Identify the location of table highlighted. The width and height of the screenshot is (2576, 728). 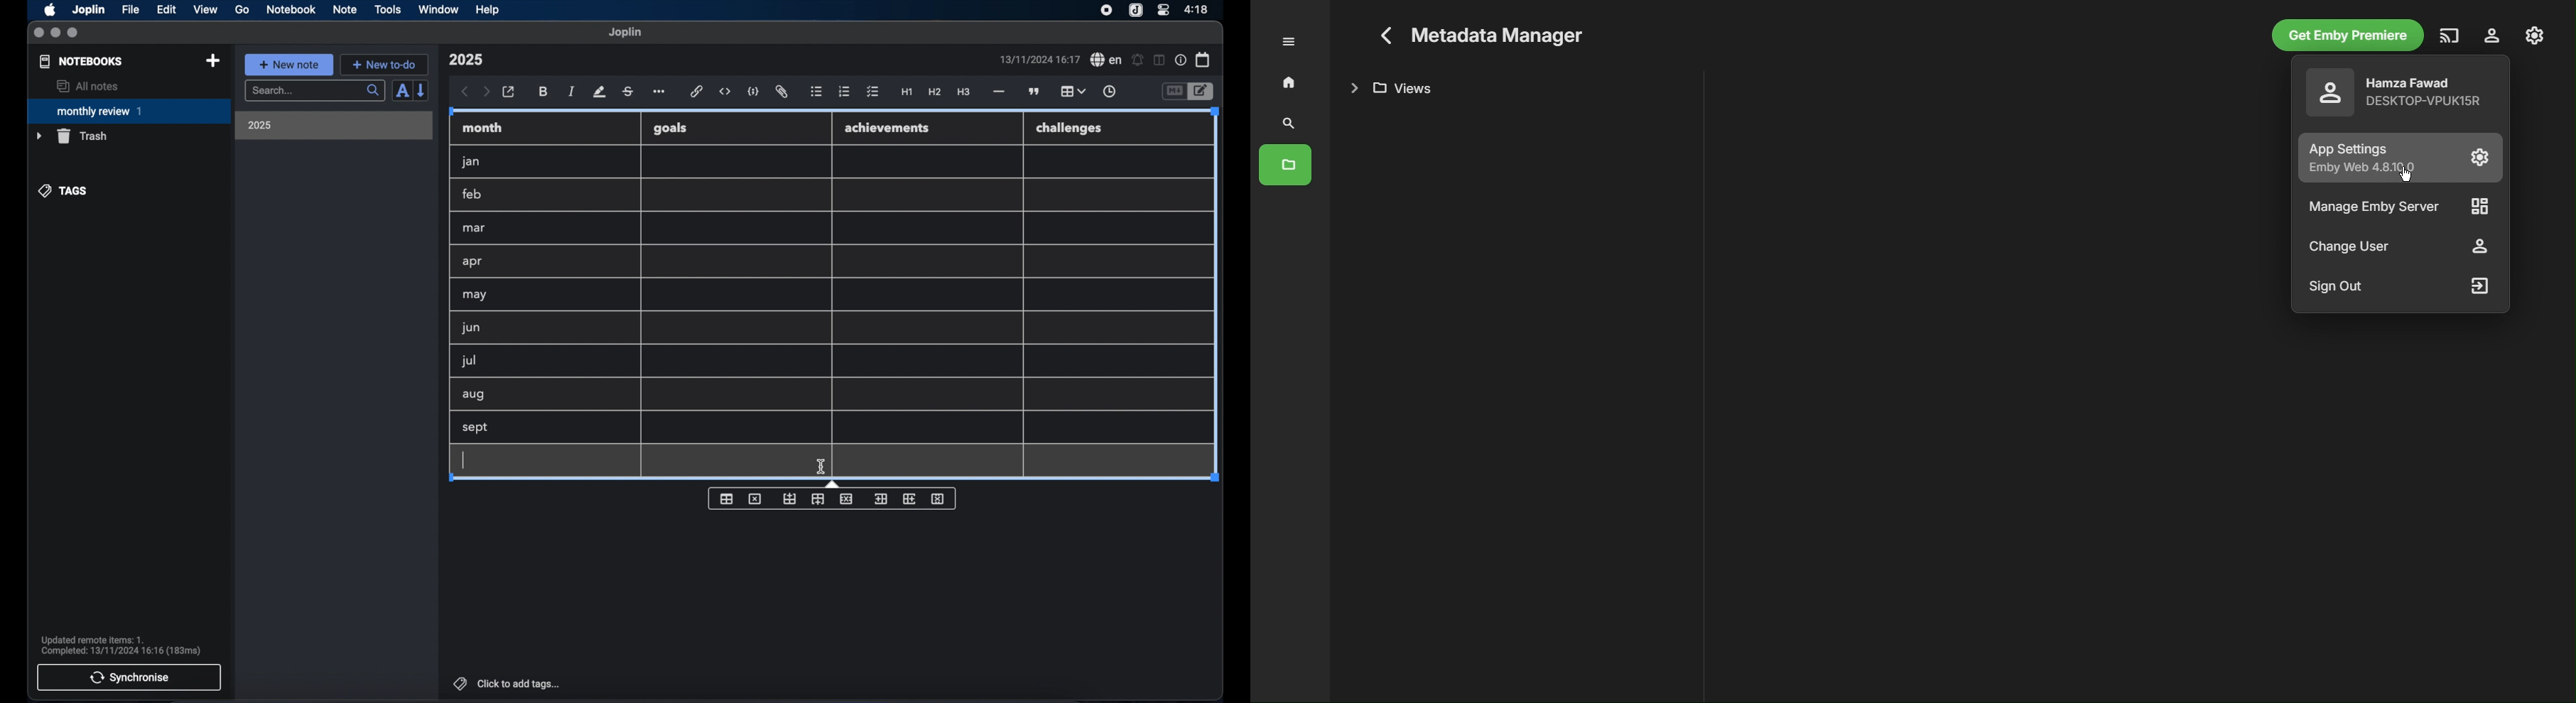
(1071, 91).